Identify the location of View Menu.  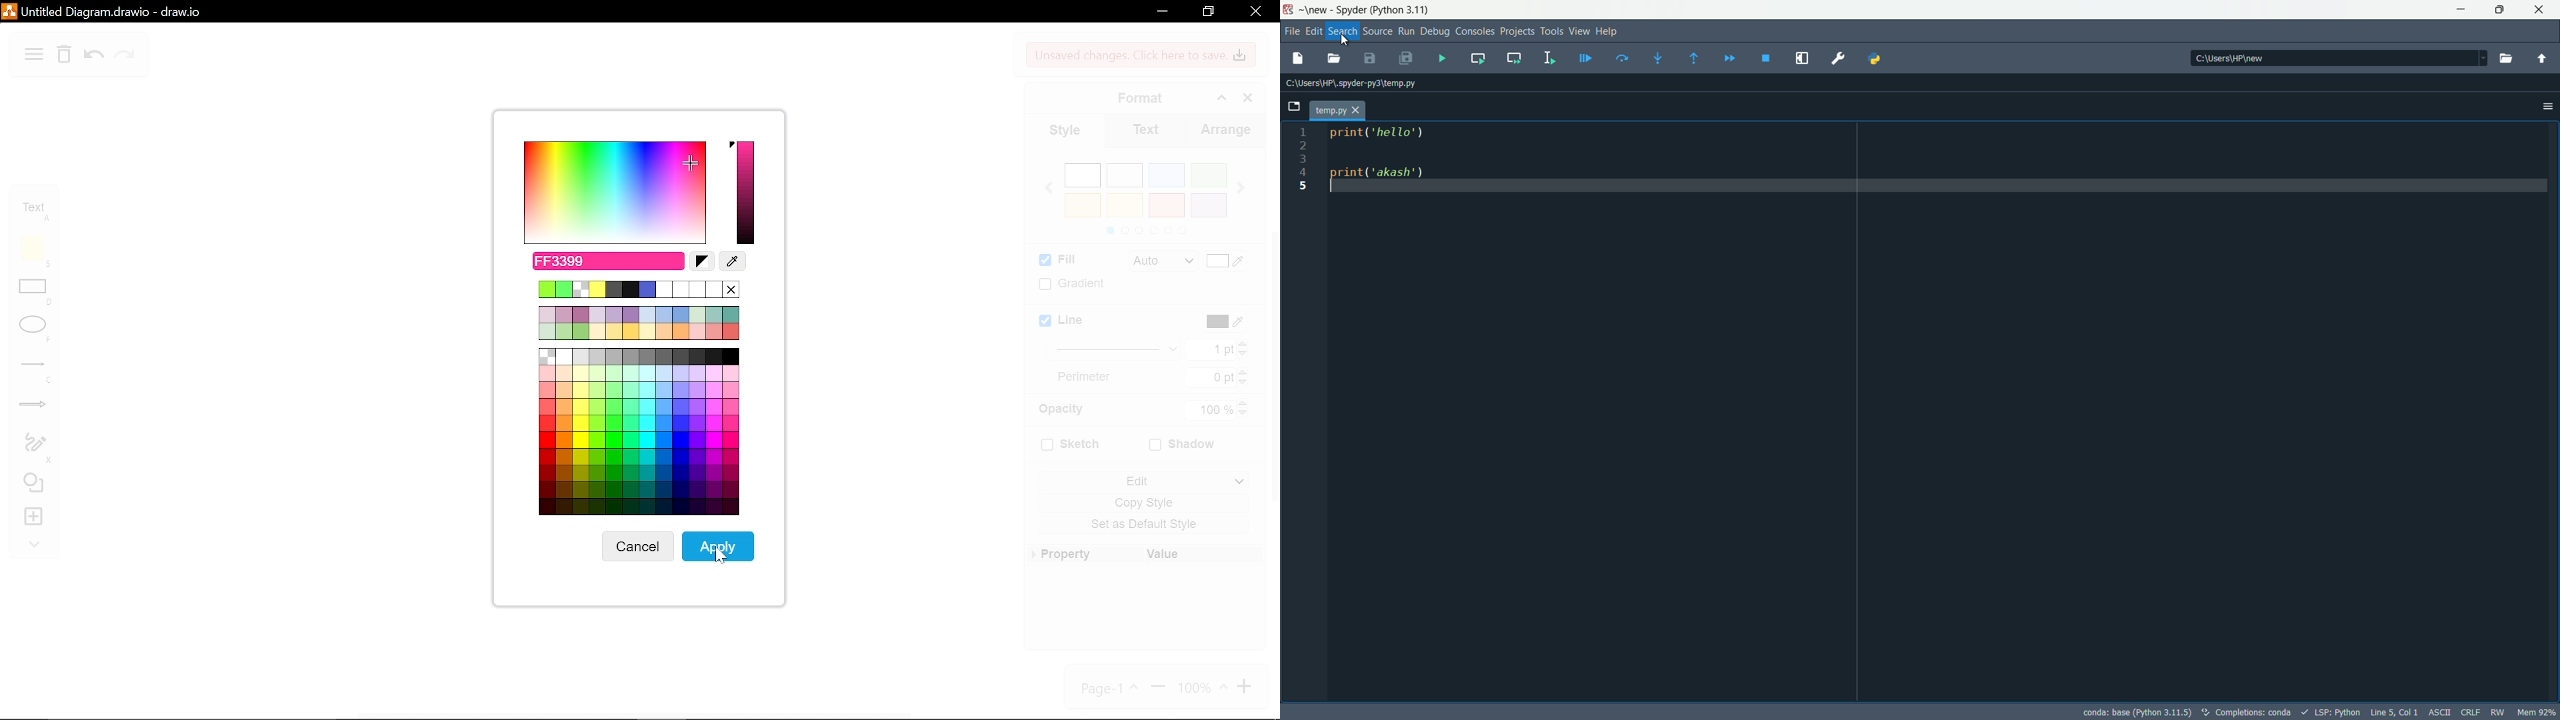
(1579, 31).